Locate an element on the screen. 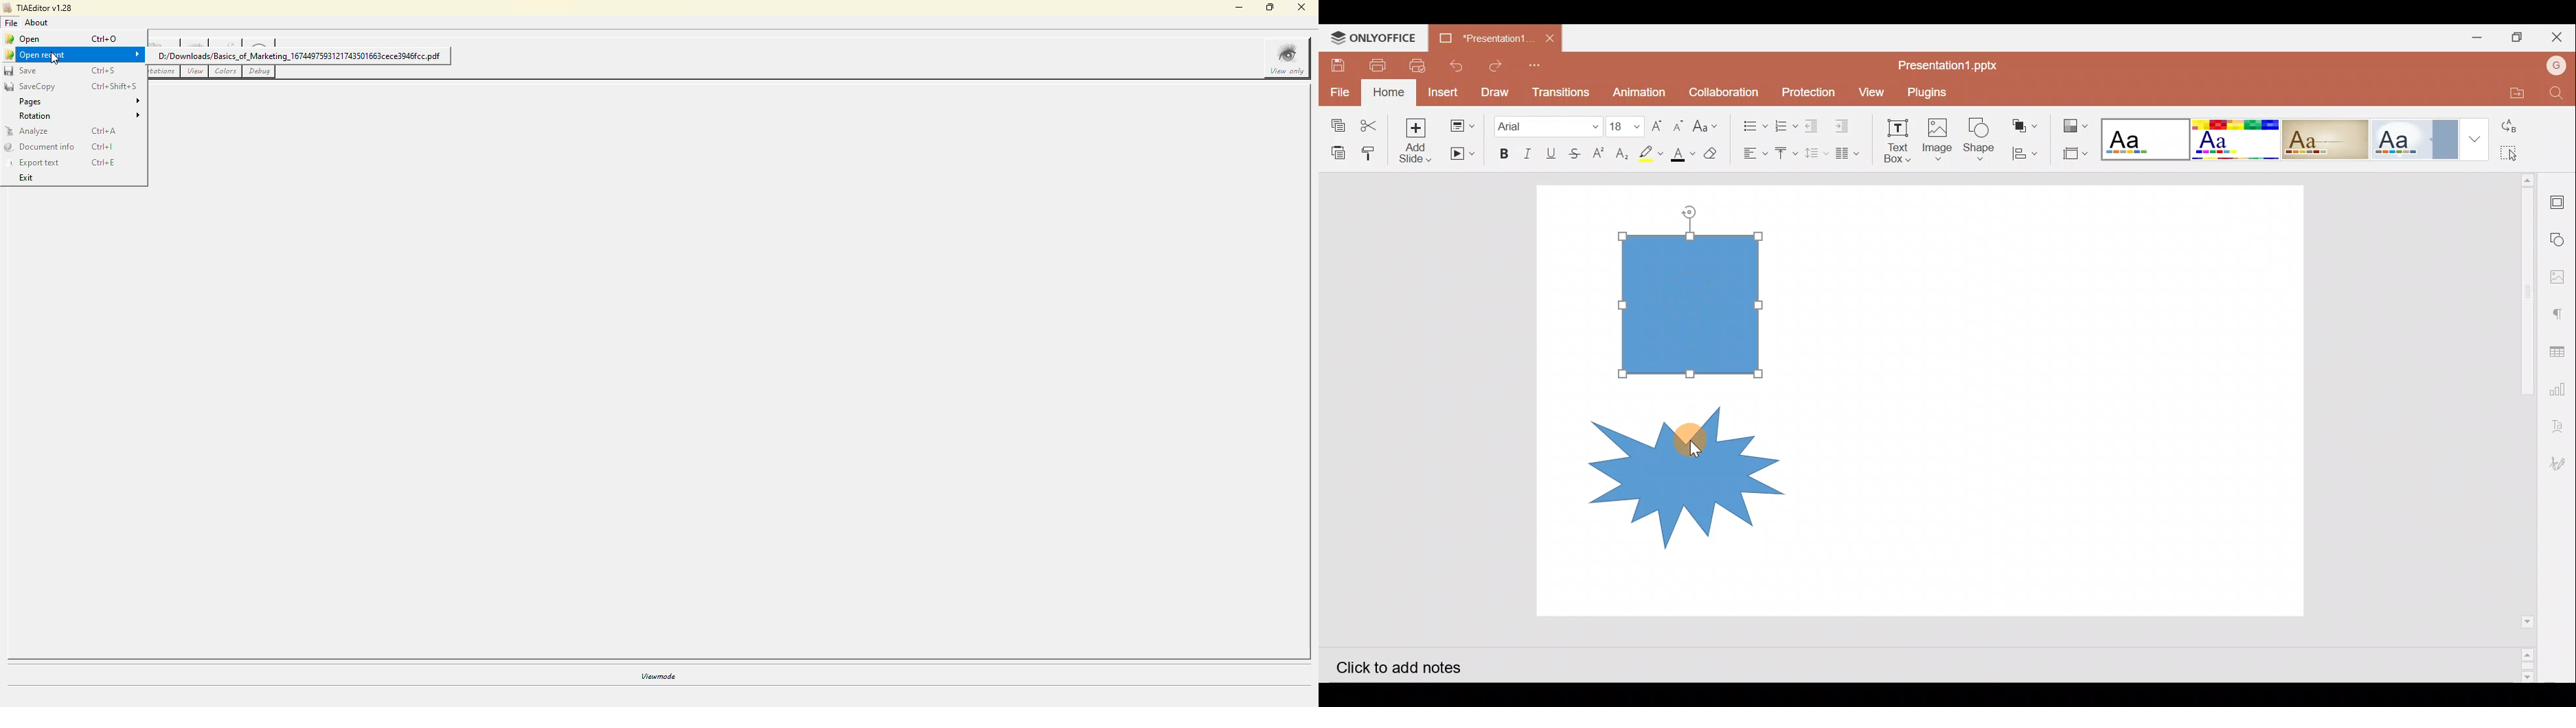 The height and width of the screenshot is (728, 2576). Insert text box is located at coordinates (1892, 137).